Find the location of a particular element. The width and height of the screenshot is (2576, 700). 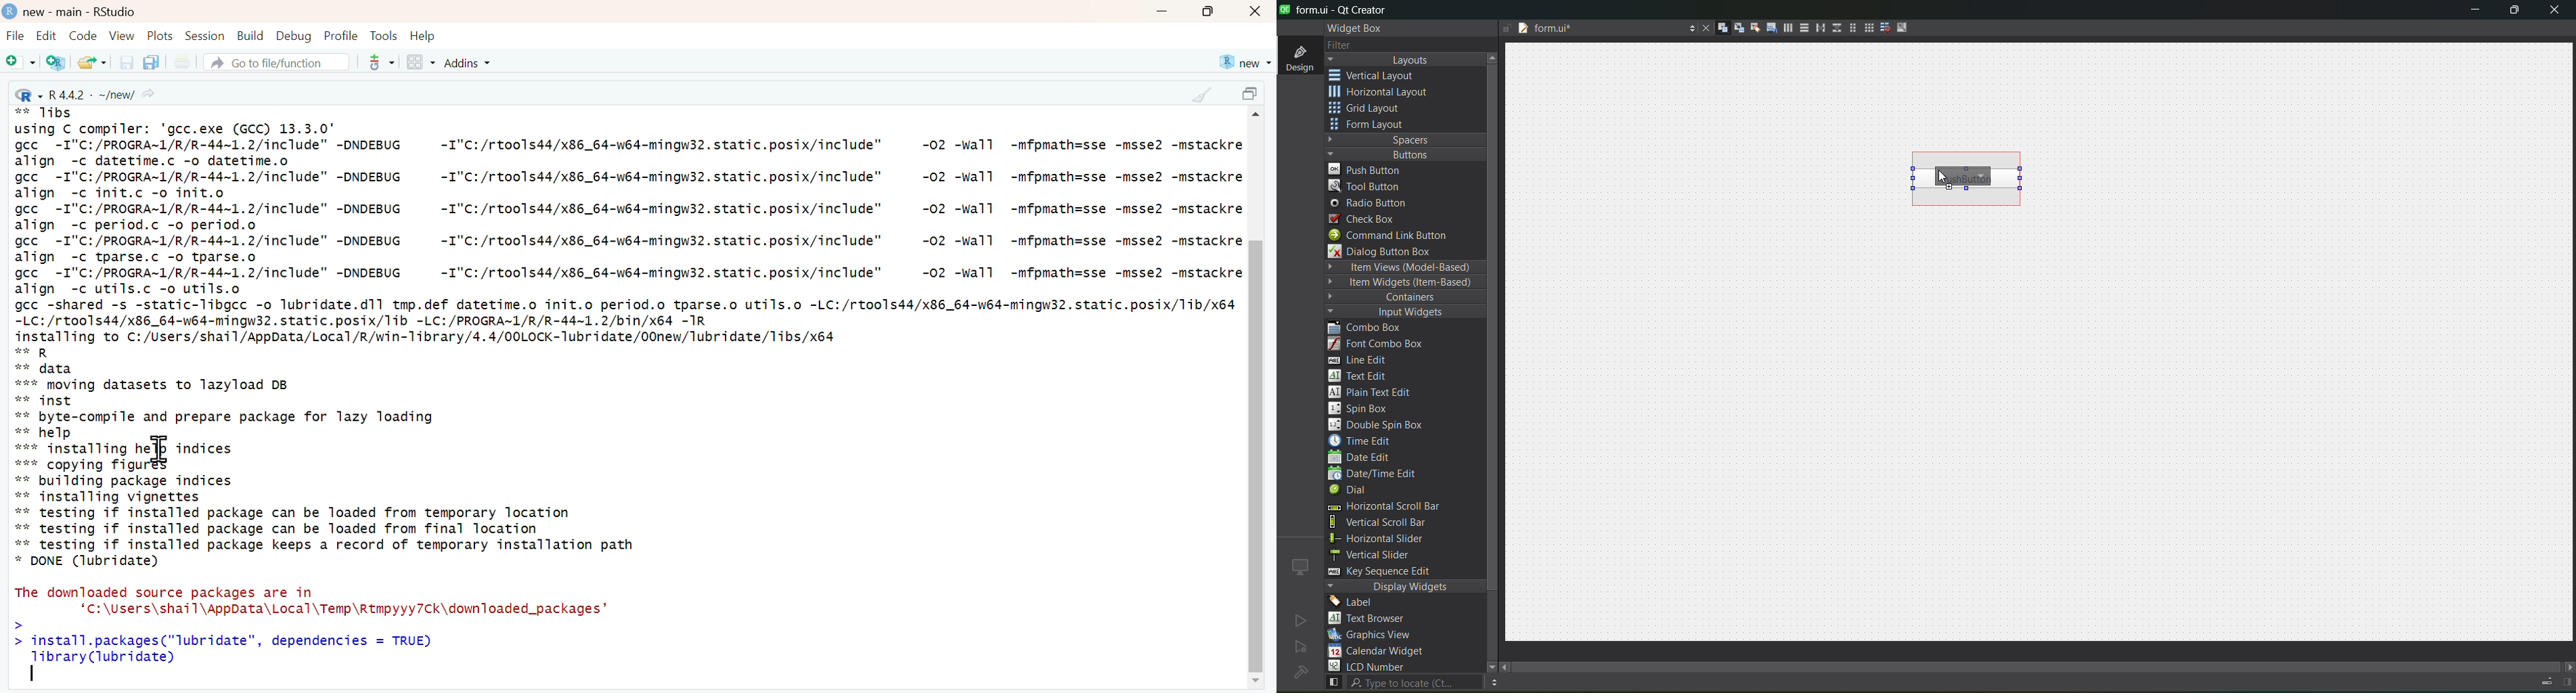

Code is located at coordinates (81, 35).